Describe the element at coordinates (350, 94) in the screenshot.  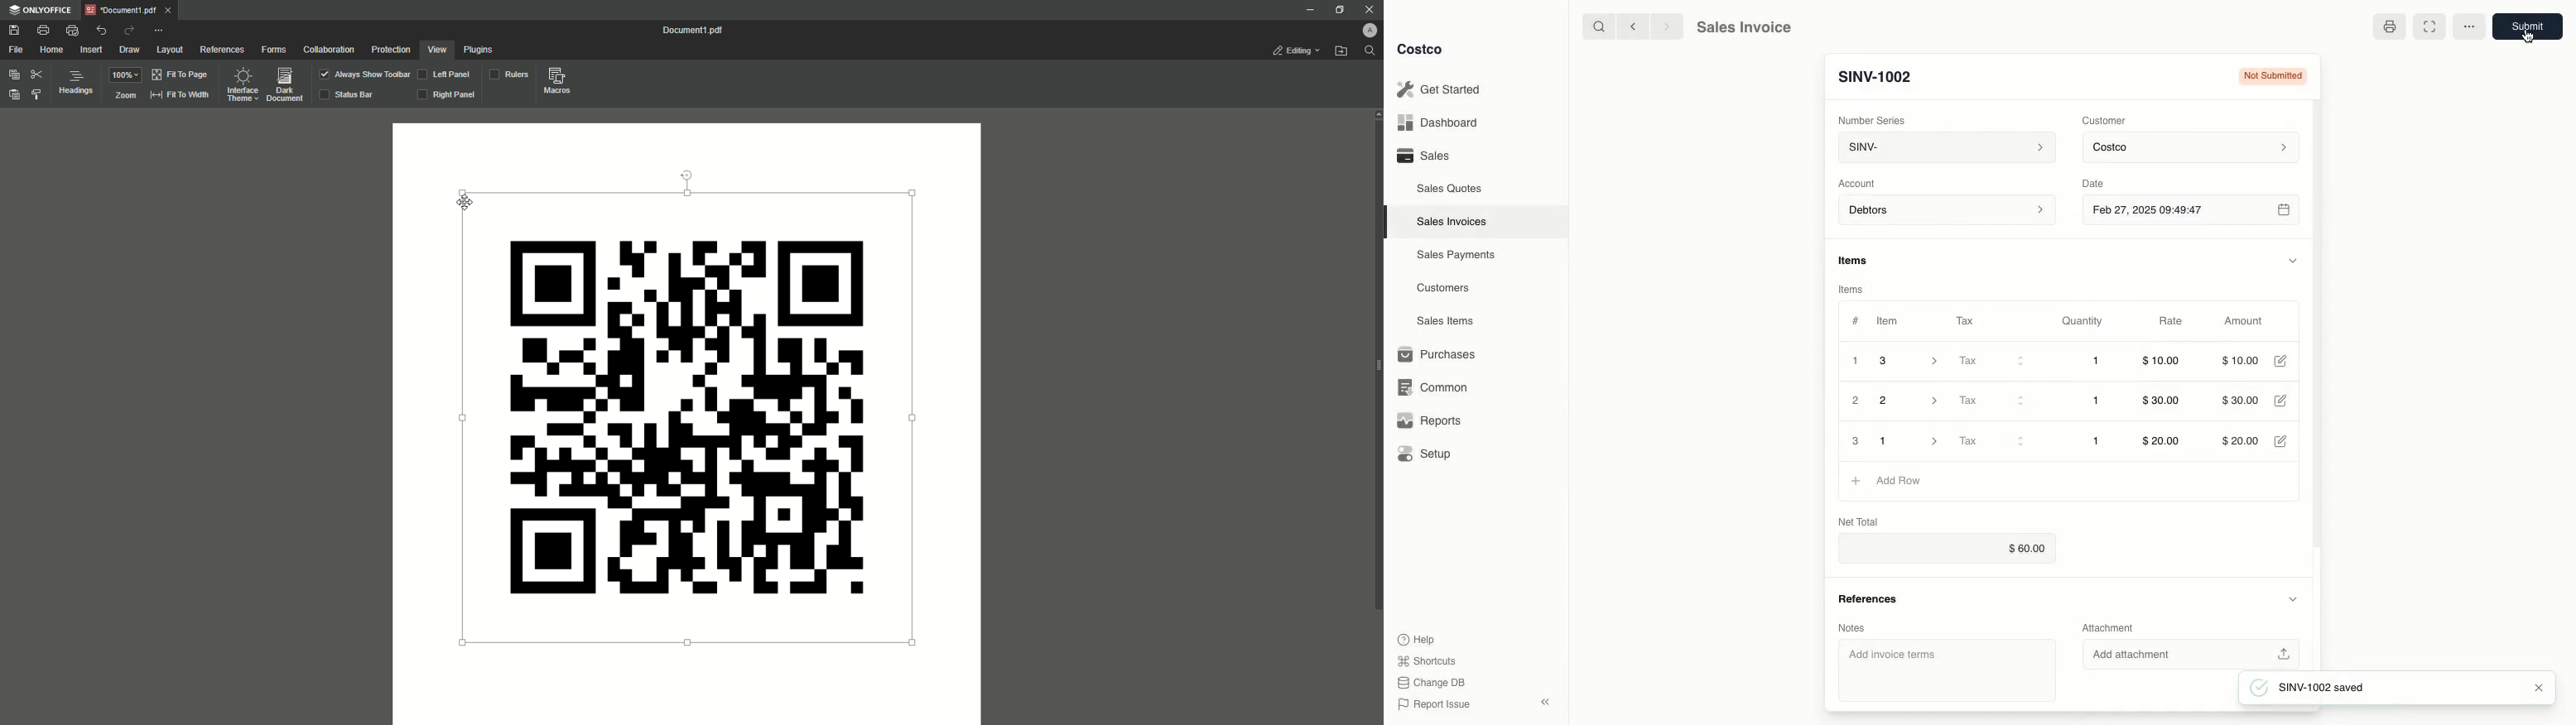
I see `Status Bar` at that location.